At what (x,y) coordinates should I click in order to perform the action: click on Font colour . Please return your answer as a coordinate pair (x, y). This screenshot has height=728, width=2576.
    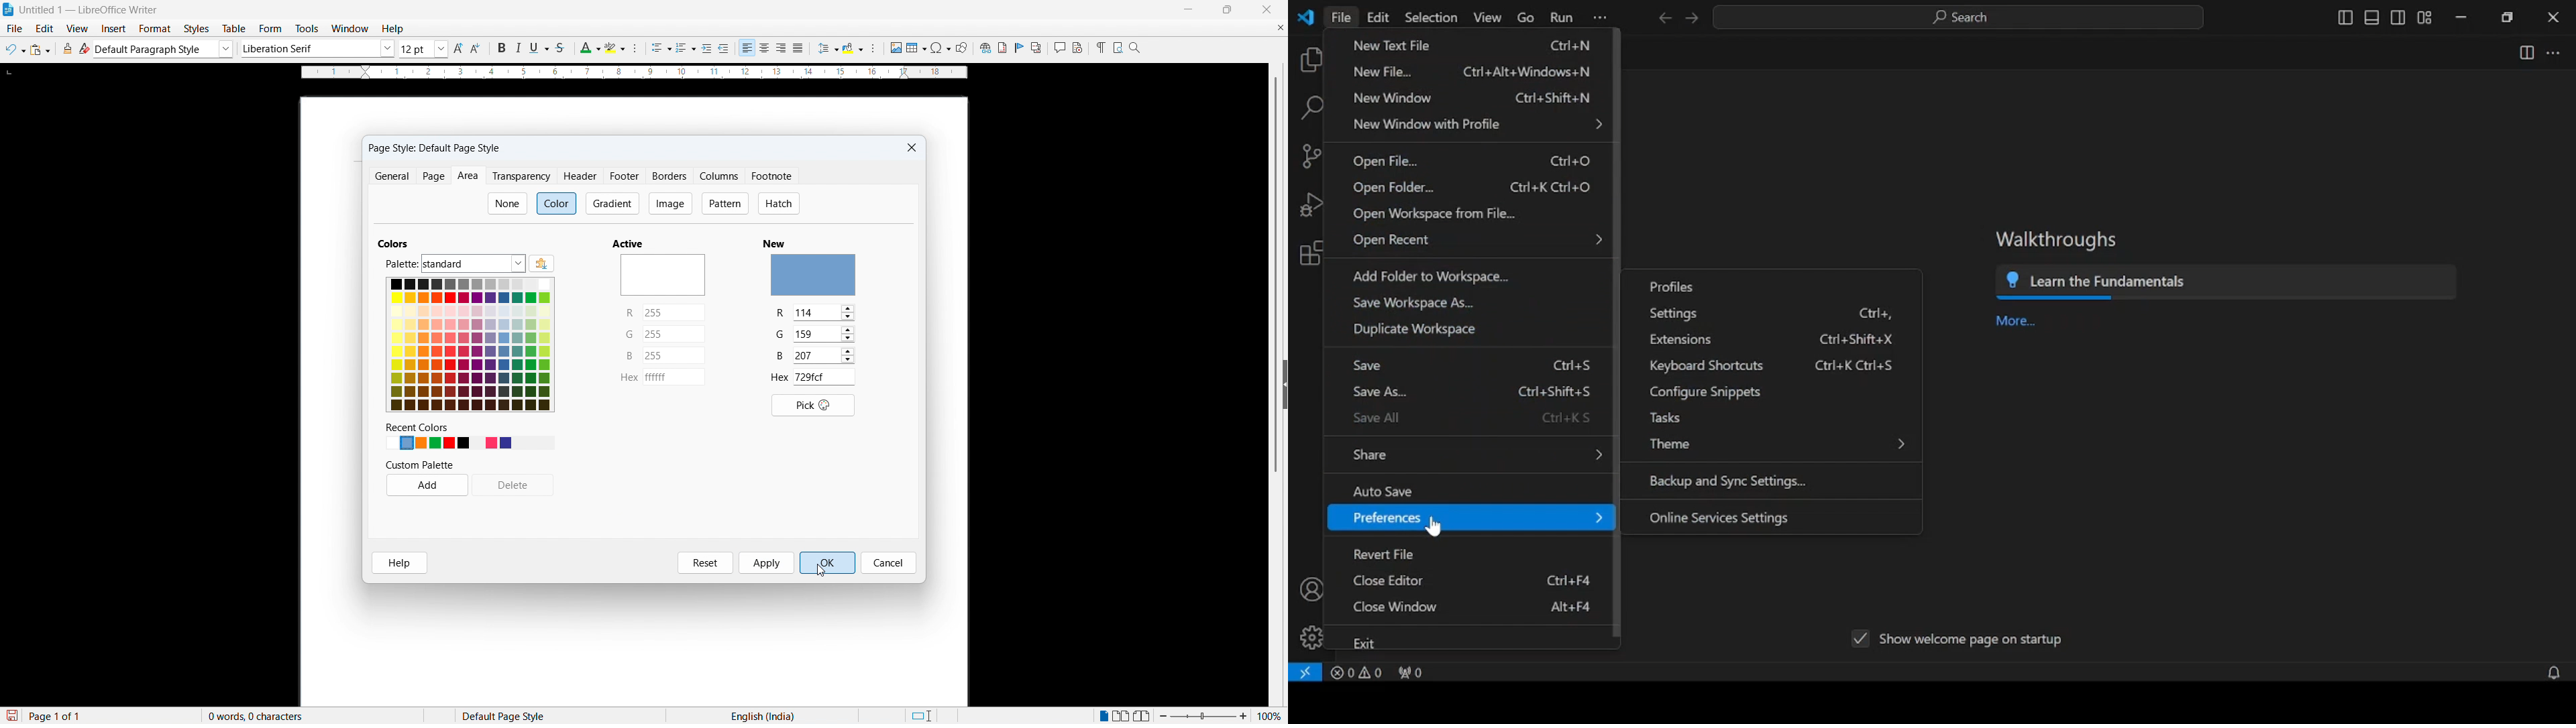
    Looking at the image, I should click on (589, 48).